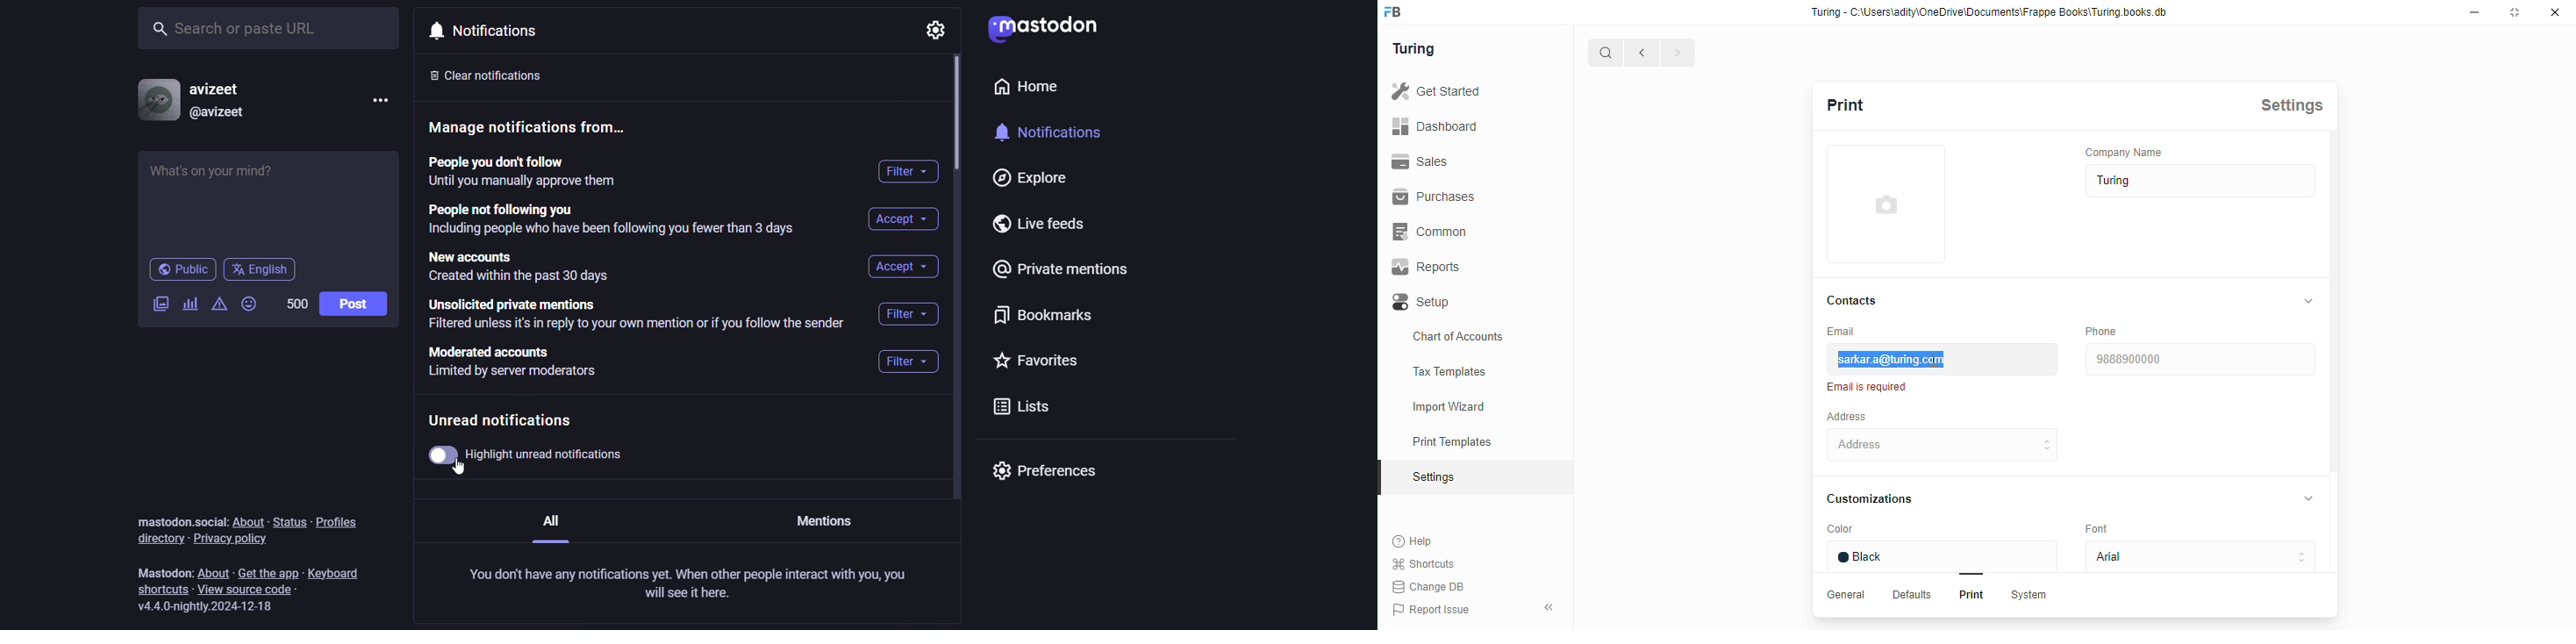 The height and width of the screenshot is (644, 2576). What do you see at coordinates (1435, 231) in the screenshot?
I see `‘Common` at bounding box center [1435, 231].